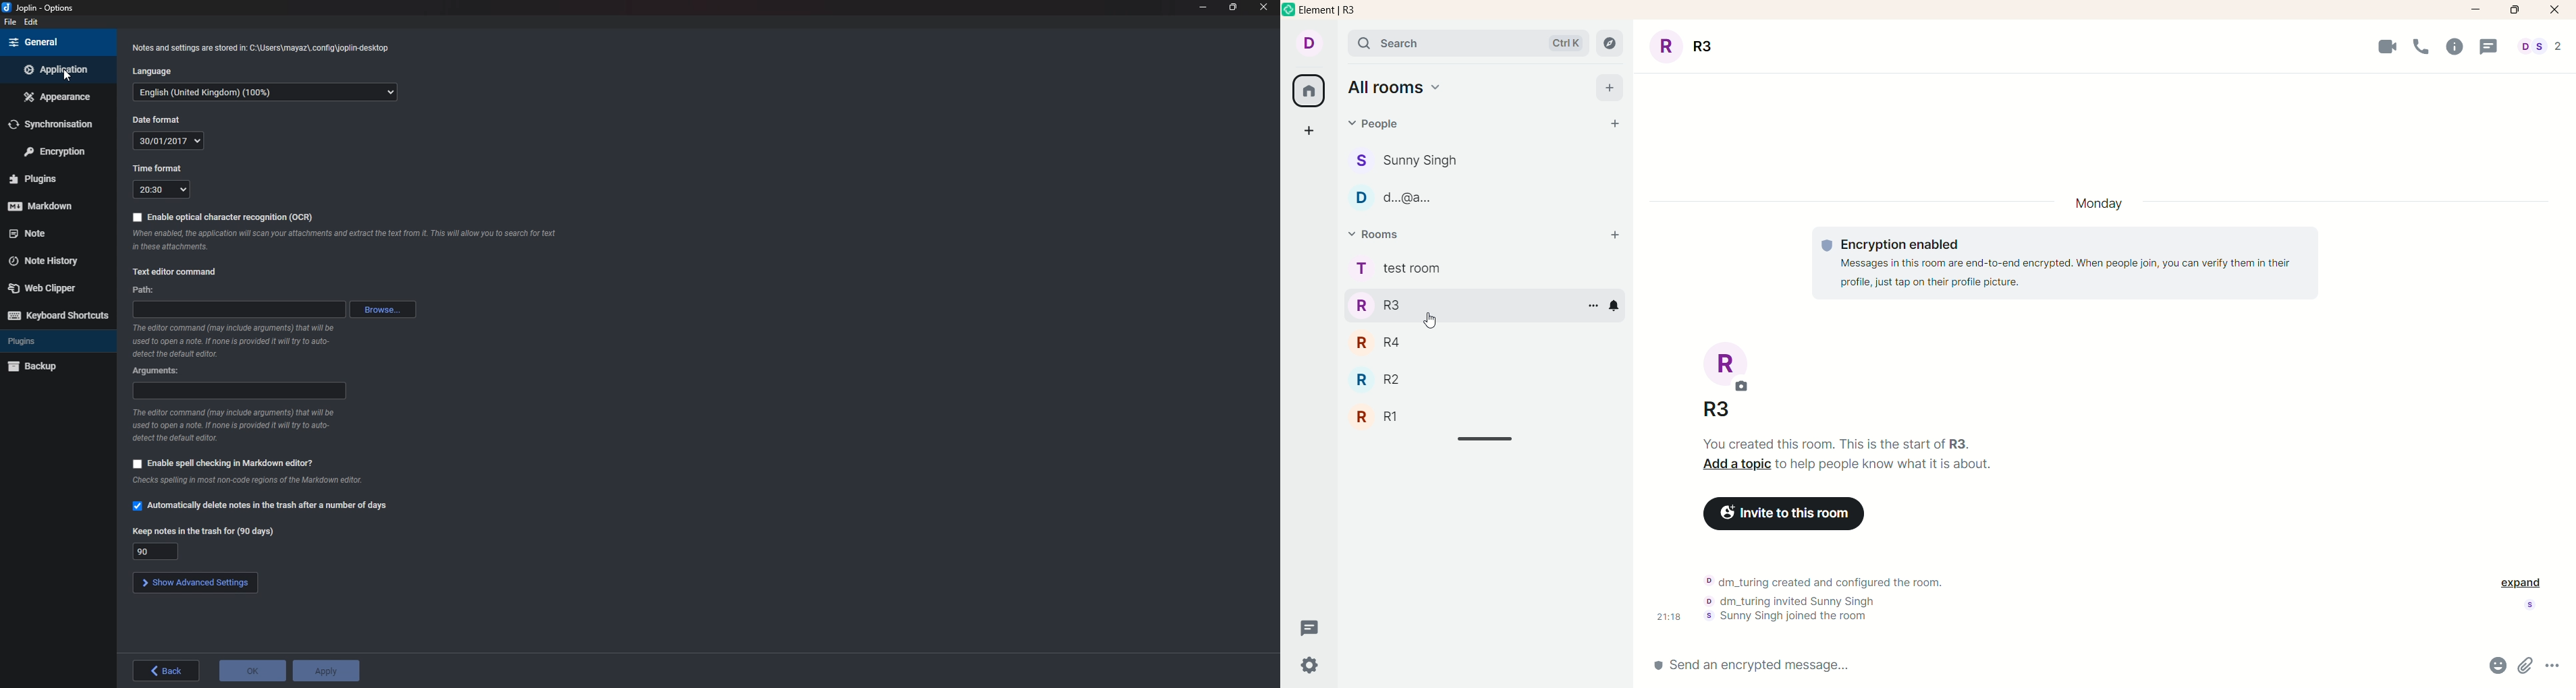 This screenshot has width=2576, height=700. Describe the element at coordinates (158, 370) in the screenshot. I see `Arguments` at that location.